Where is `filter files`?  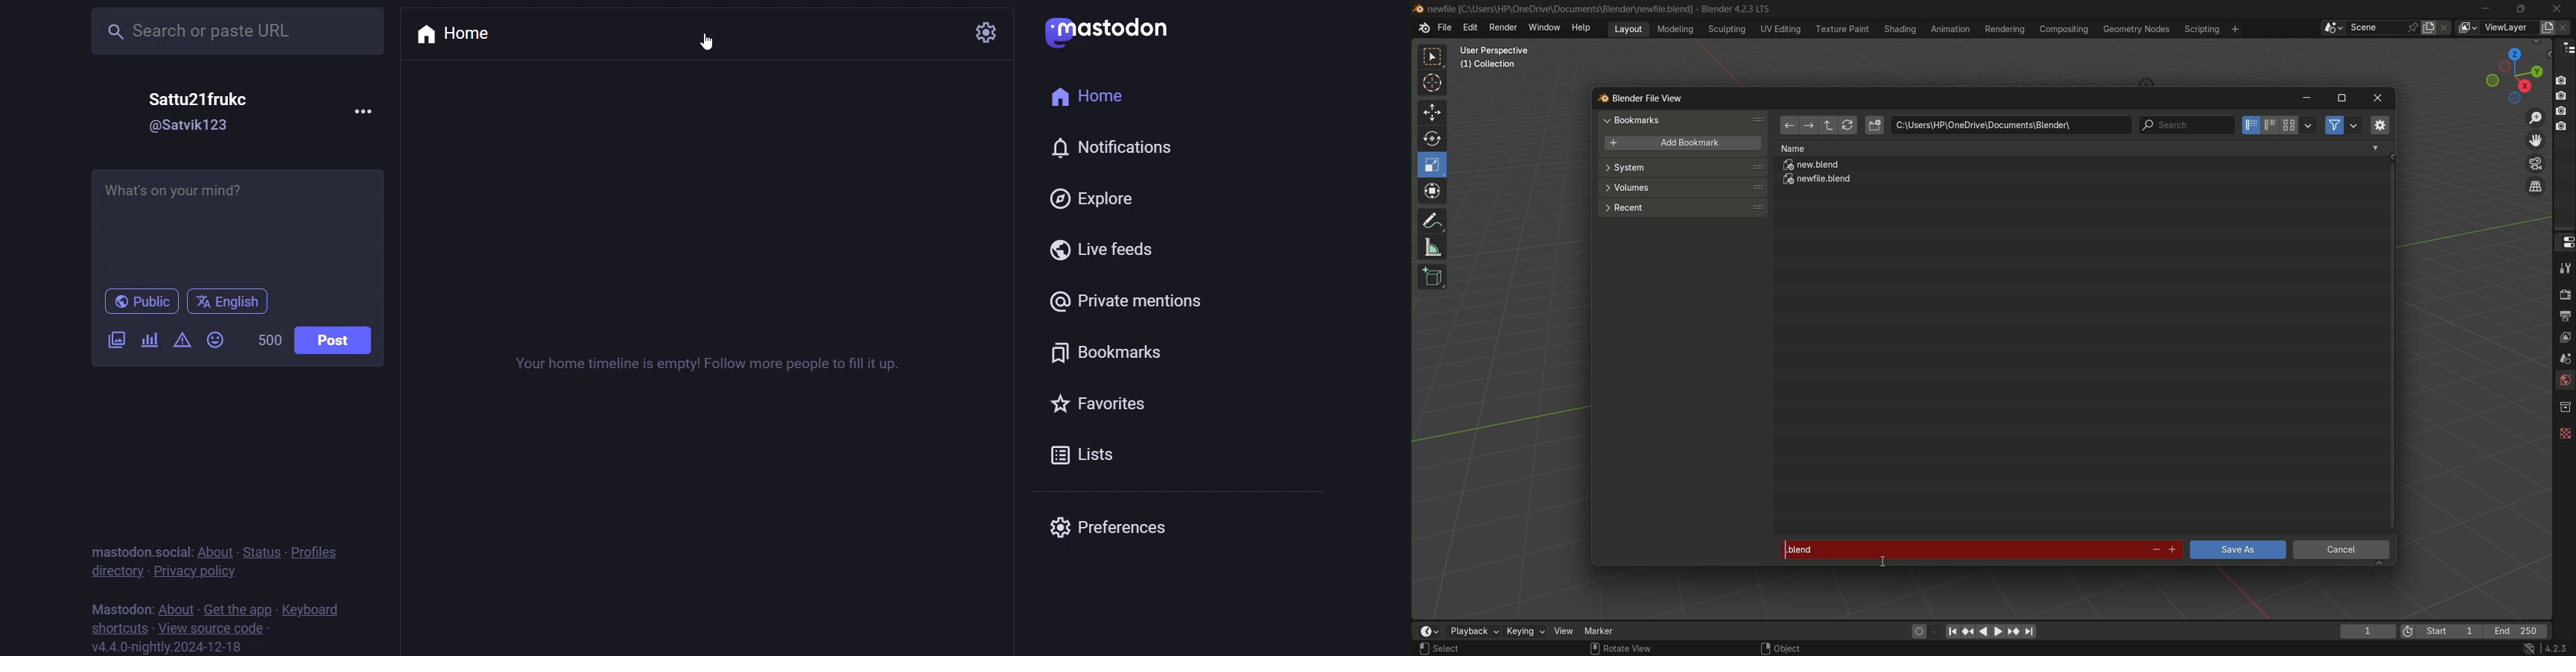 filter files is located at coordinates (2334, 125).